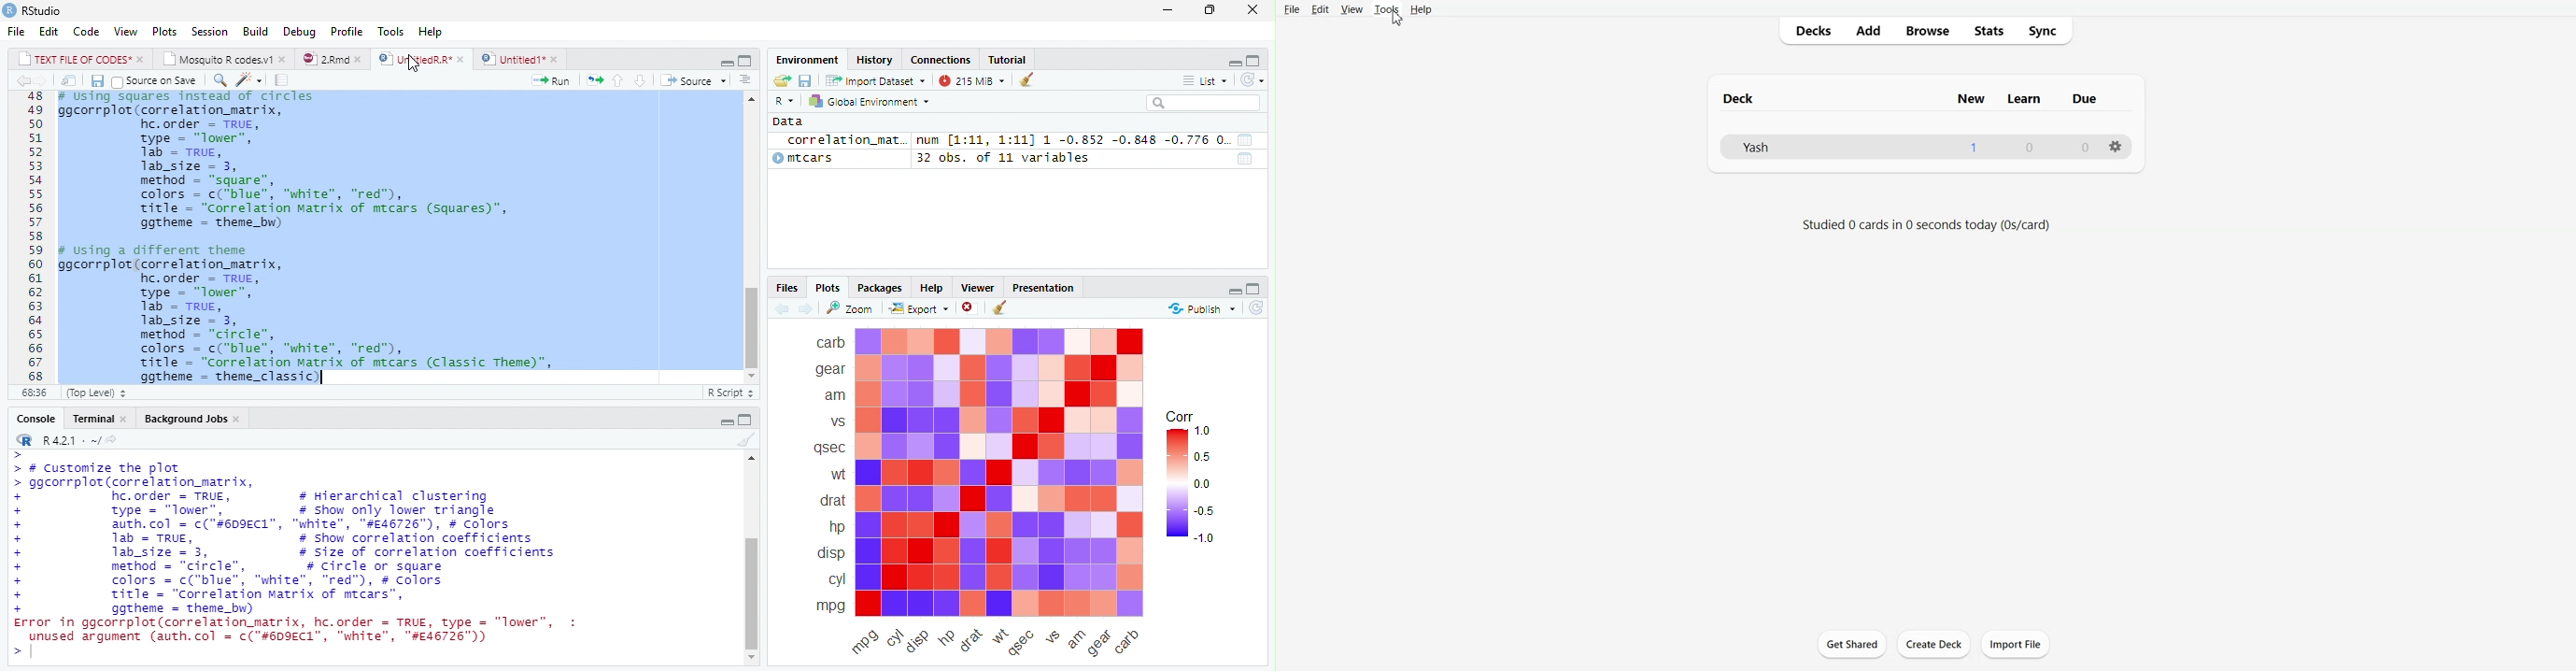 The width and height of the screenshot is (2576, 672). Describe the element at coordinates (50, 32) in the screenshot. I see `Edit` at that location.